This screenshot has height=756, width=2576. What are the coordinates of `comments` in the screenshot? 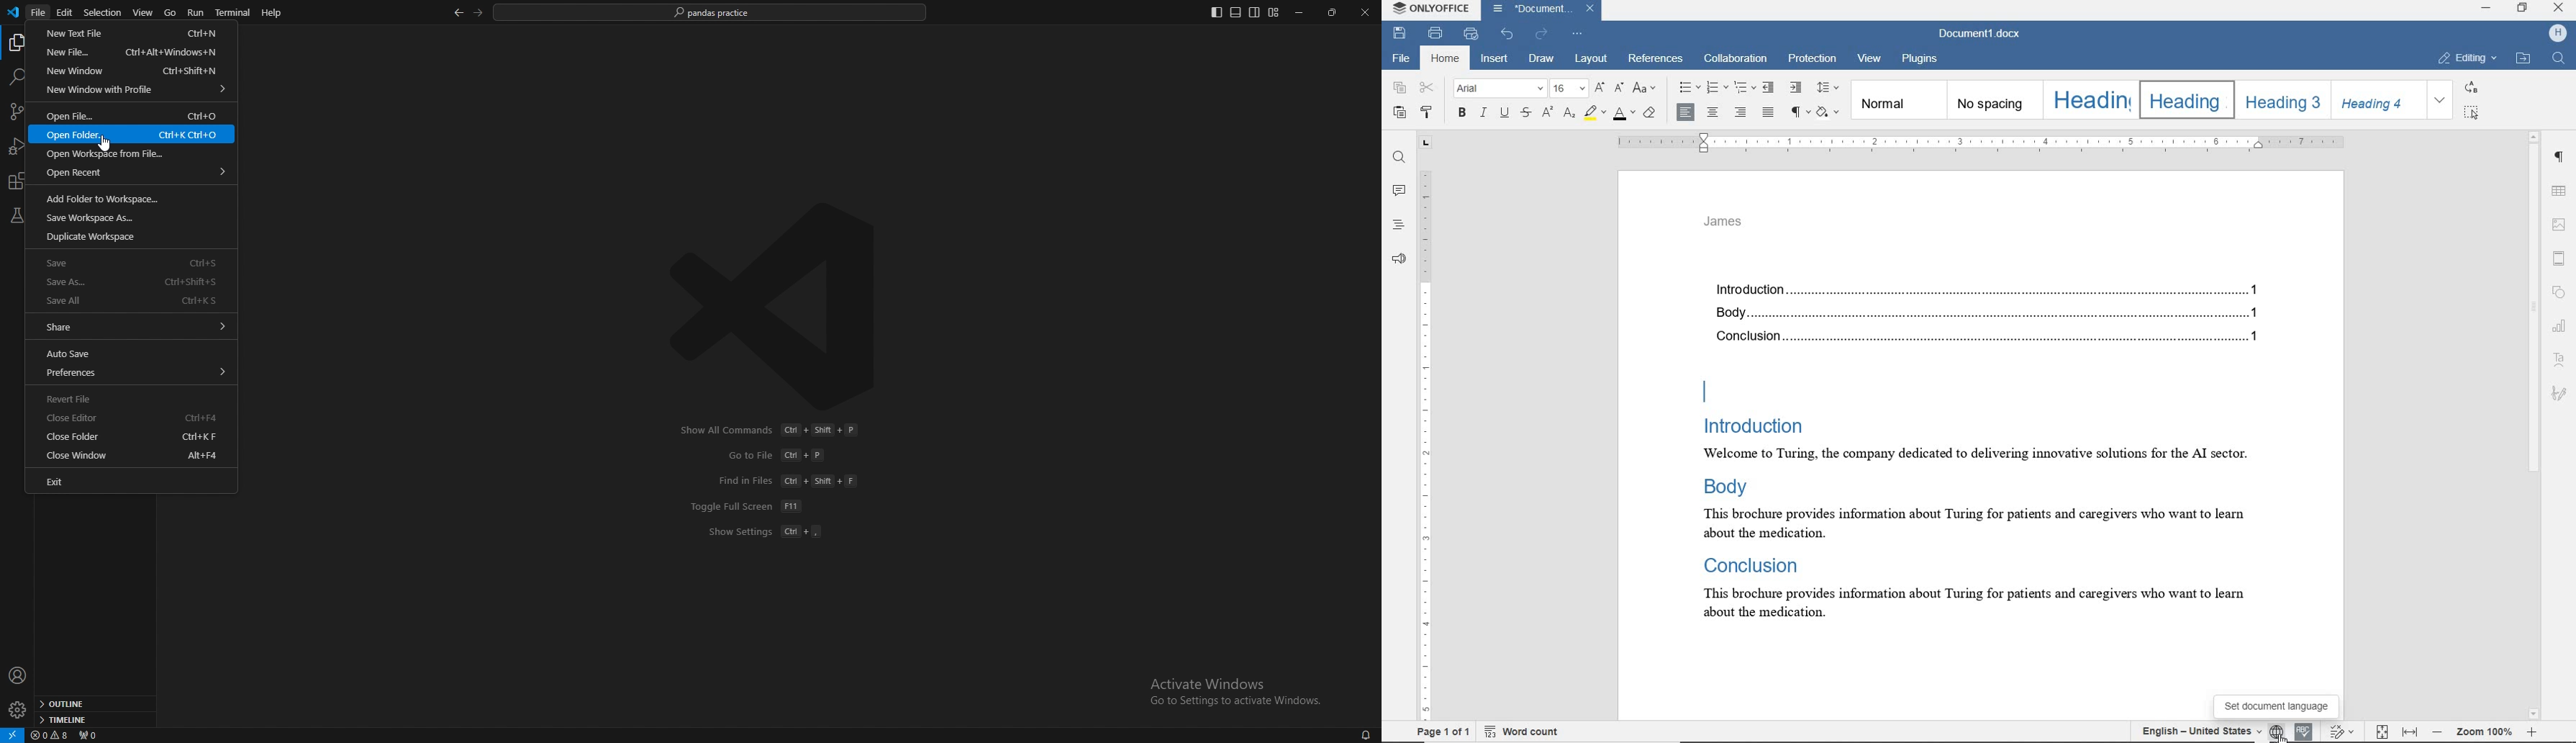 It's located at (1398, 191).